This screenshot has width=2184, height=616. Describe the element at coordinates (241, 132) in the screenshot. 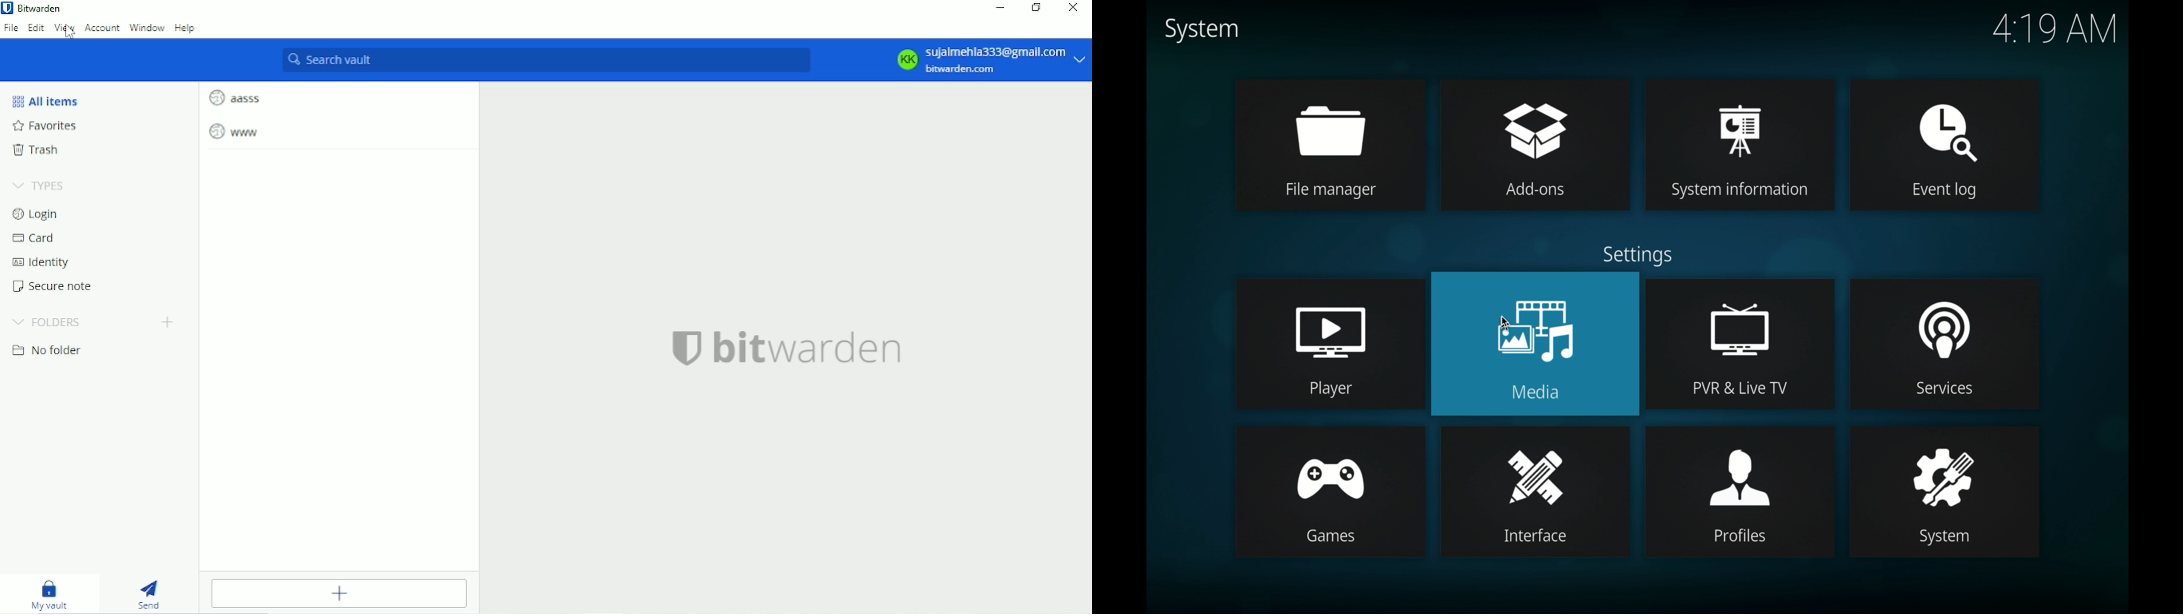

I see `www` at that location.